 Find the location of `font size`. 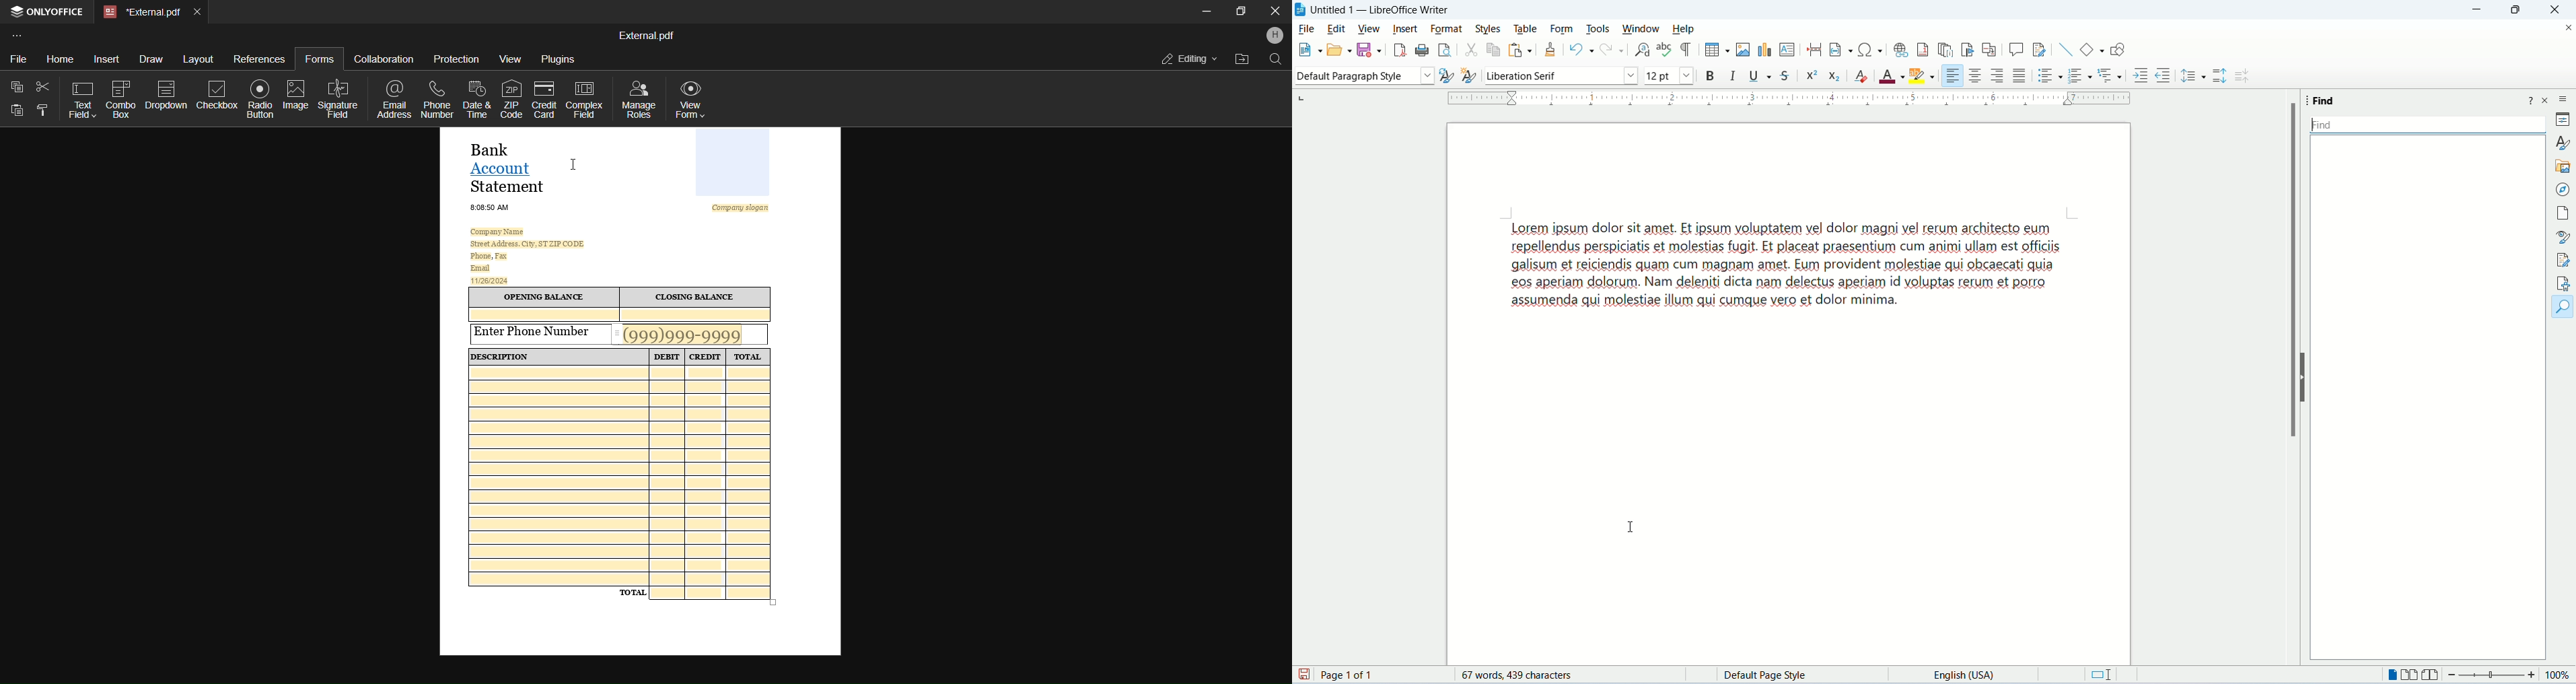

font size is located at coordinates (1667, 76).